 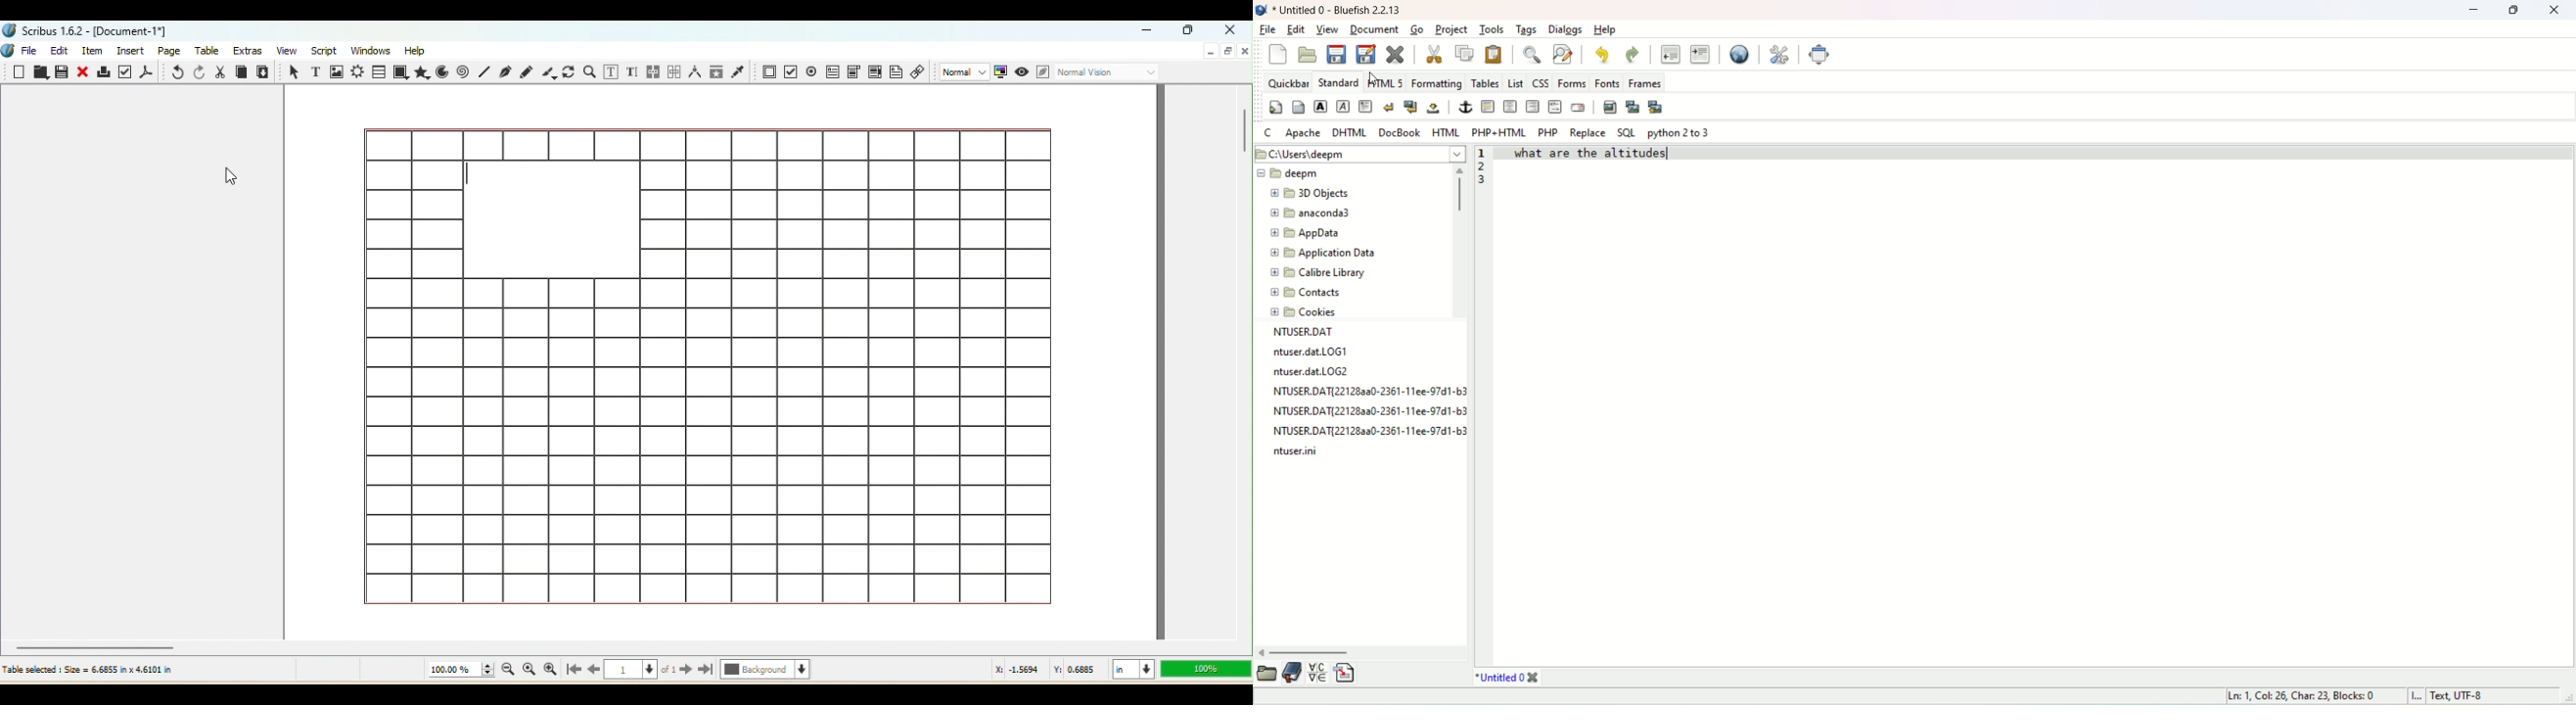 I want to click on Undo, so click(x=175, y=72).